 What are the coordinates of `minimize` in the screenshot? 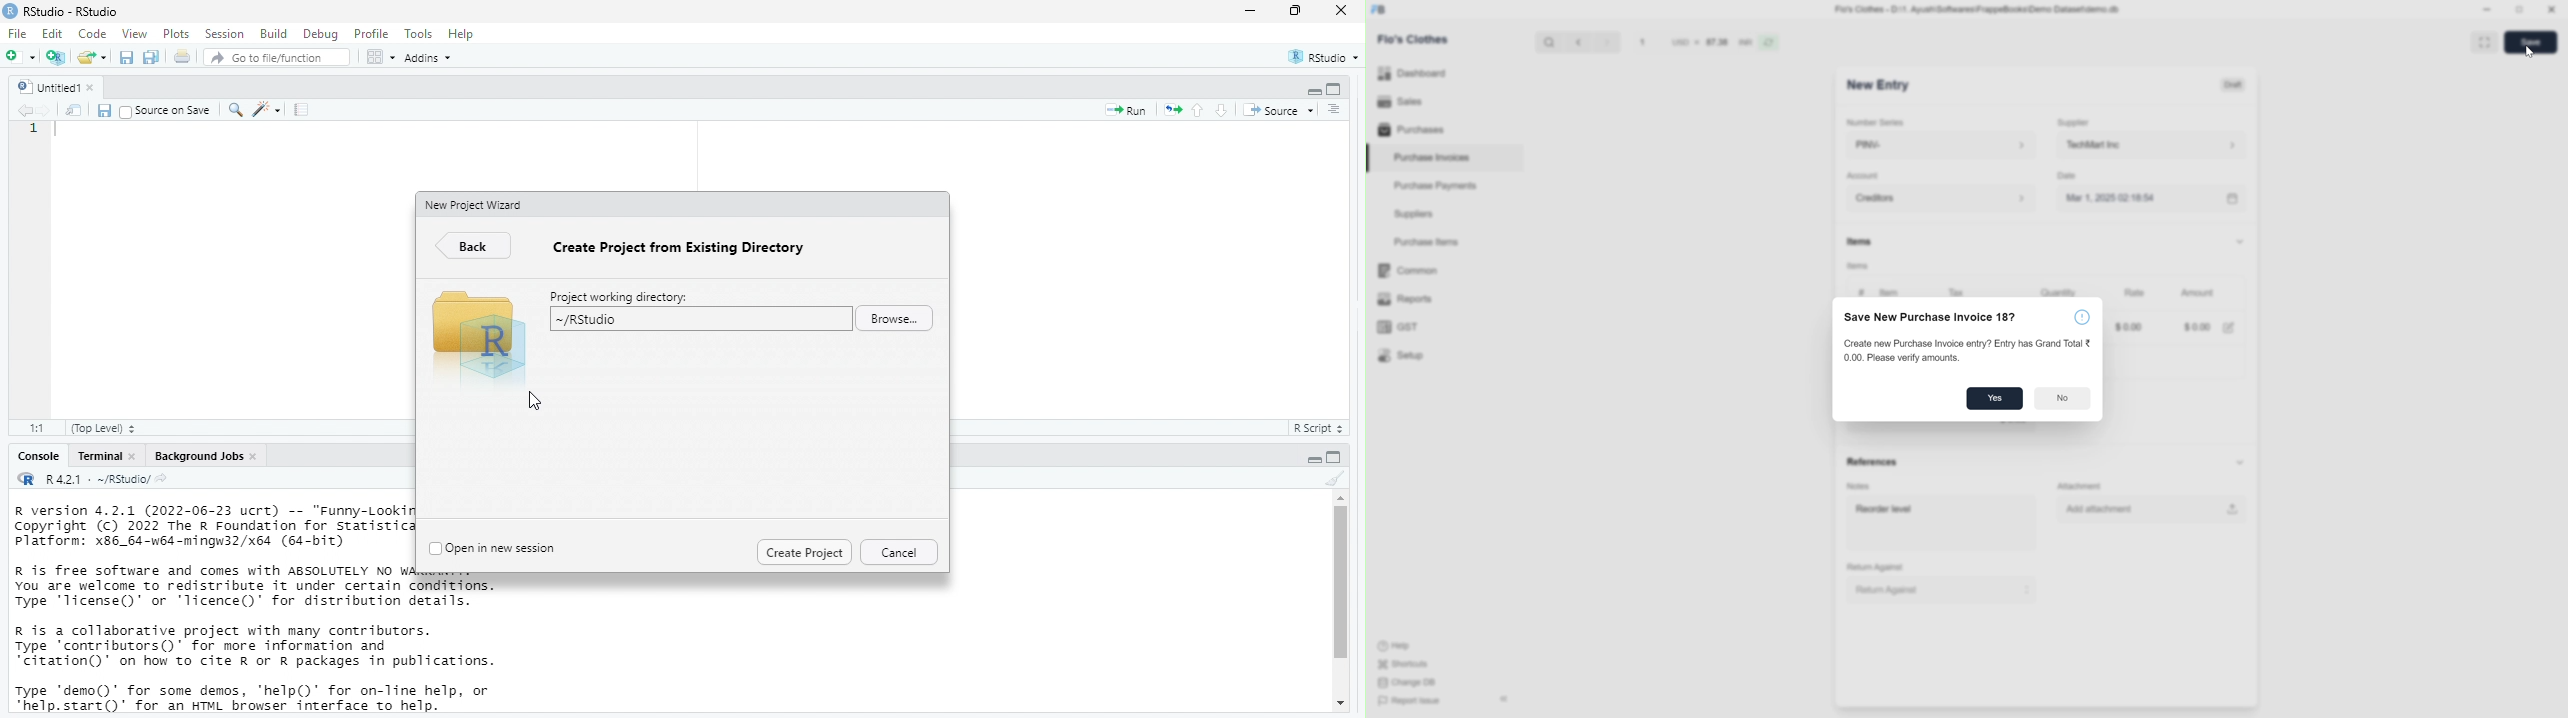 It's located at (1311, 88).